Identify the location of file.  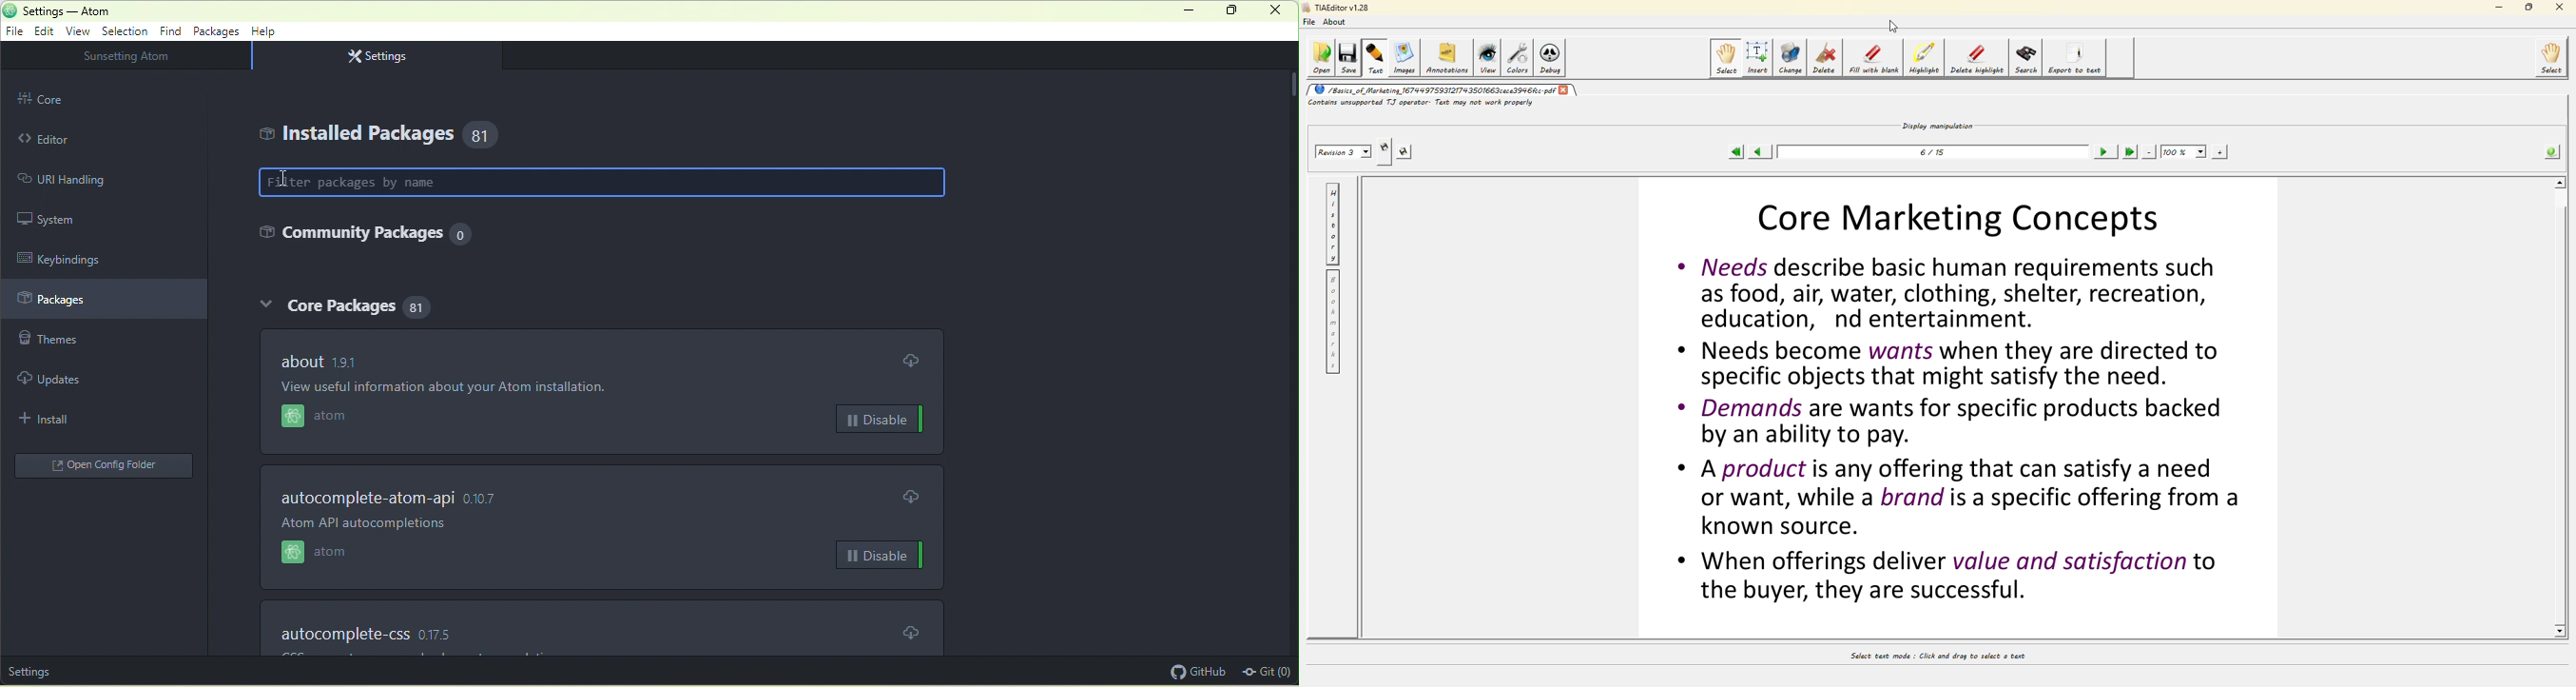
(1308, 23).